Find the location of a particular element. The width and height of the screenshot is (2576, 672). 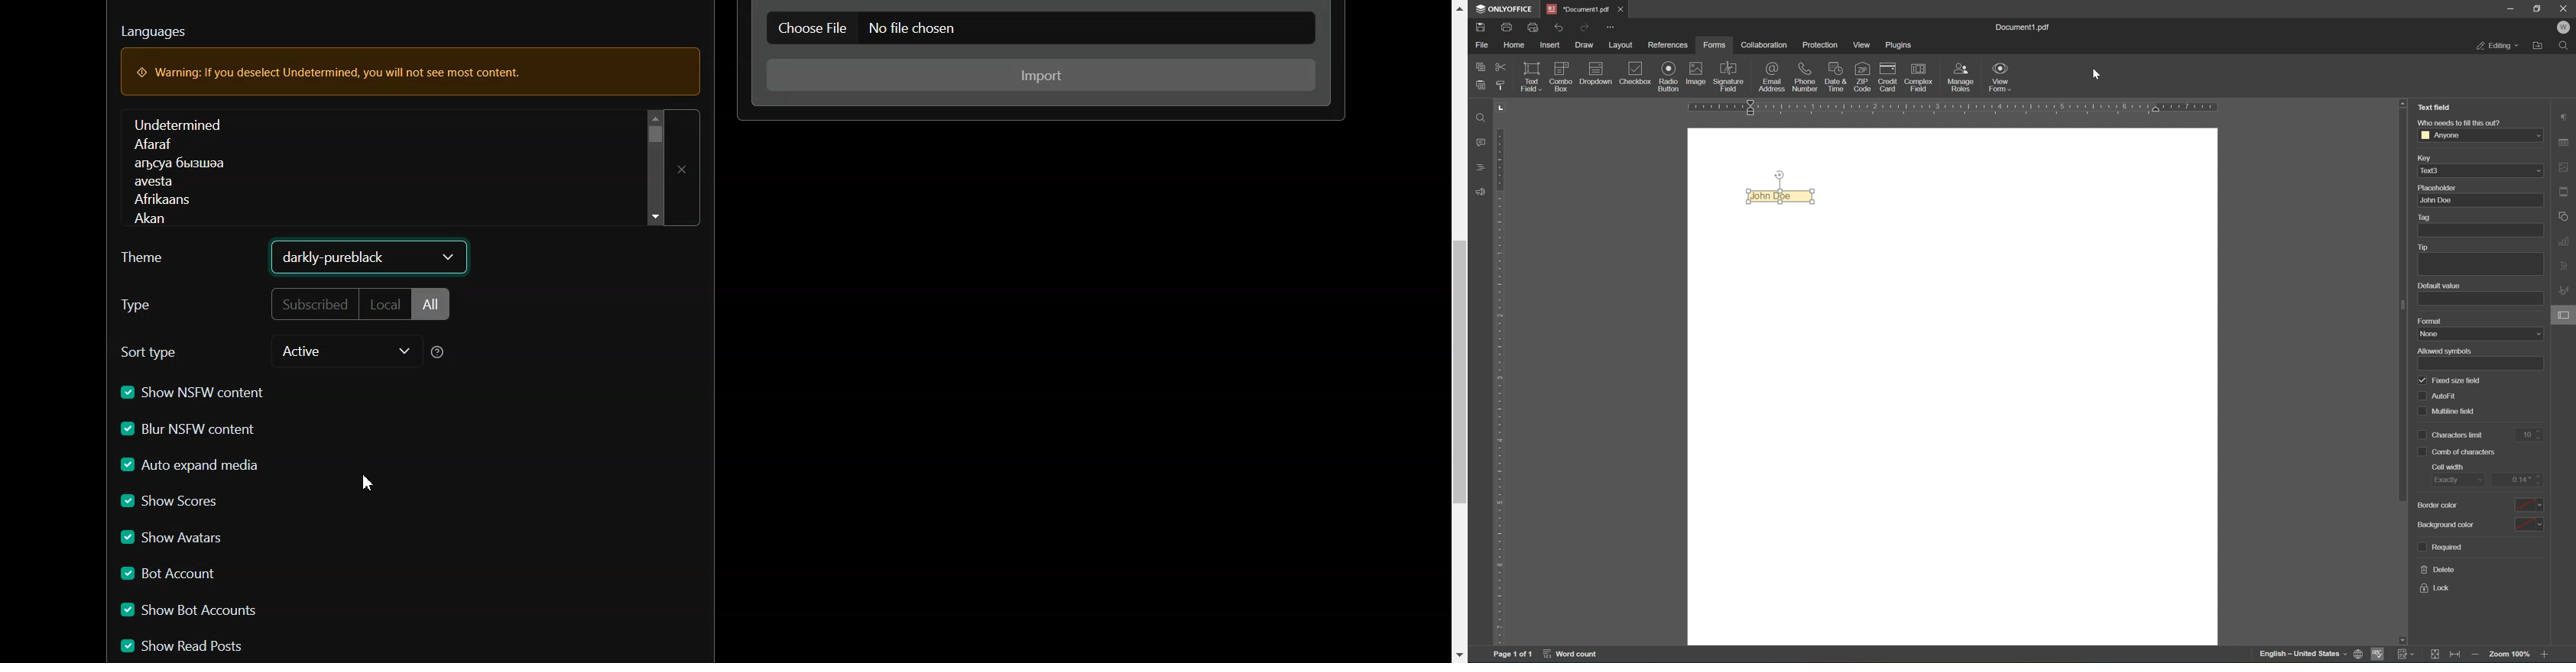

spell checking is located at coordinates (2379, 655).